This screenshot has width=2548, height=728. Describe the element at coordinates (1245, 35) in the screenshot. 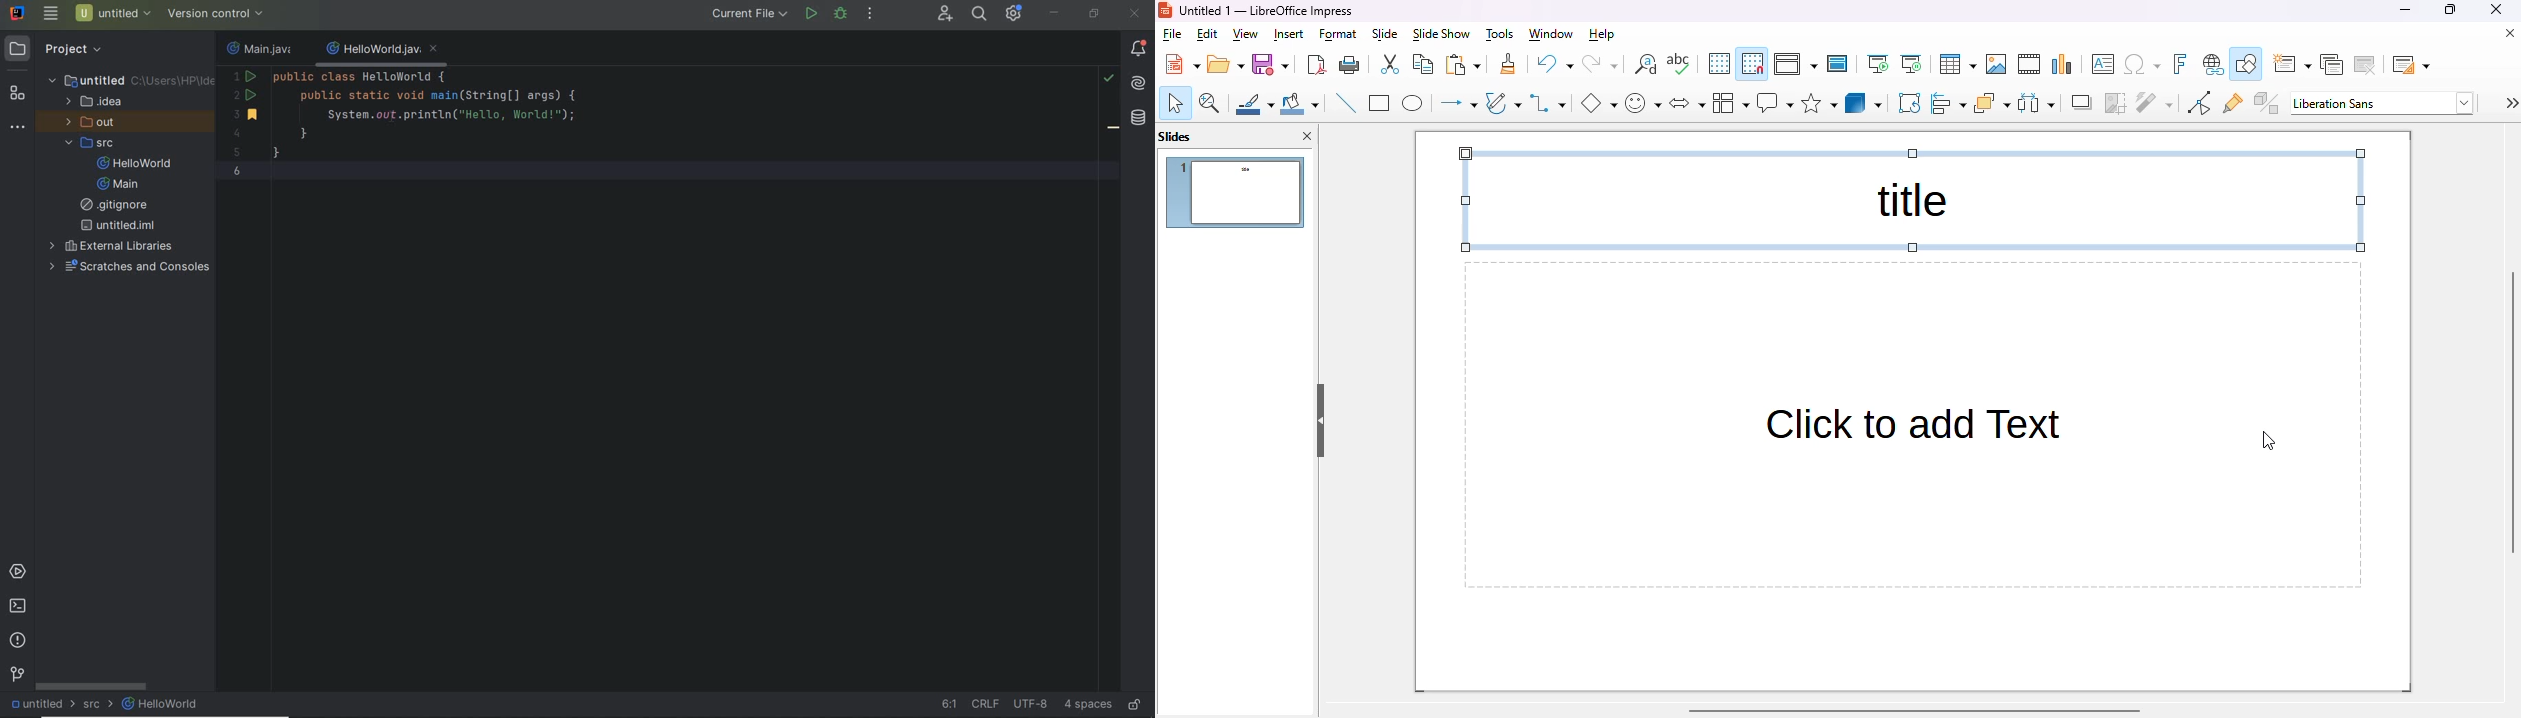

I see `view` at that location.